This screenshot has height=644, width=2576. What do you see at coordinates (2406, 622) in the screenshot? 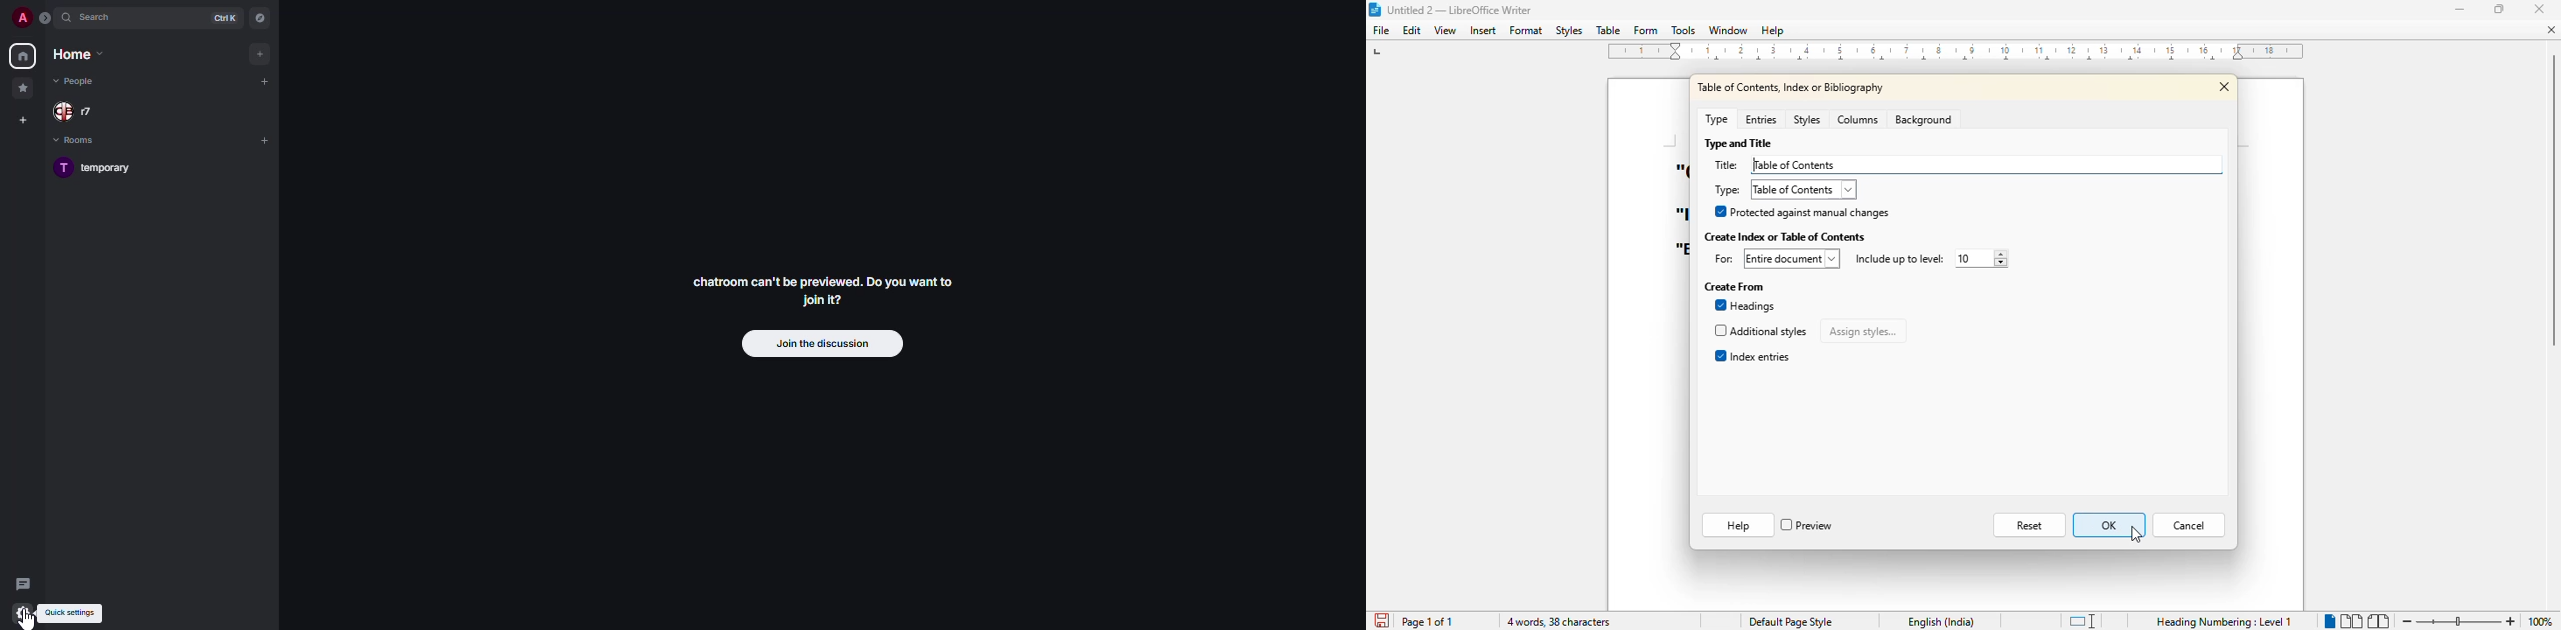
I see `zoom out` at bounding box center [2406, 622].